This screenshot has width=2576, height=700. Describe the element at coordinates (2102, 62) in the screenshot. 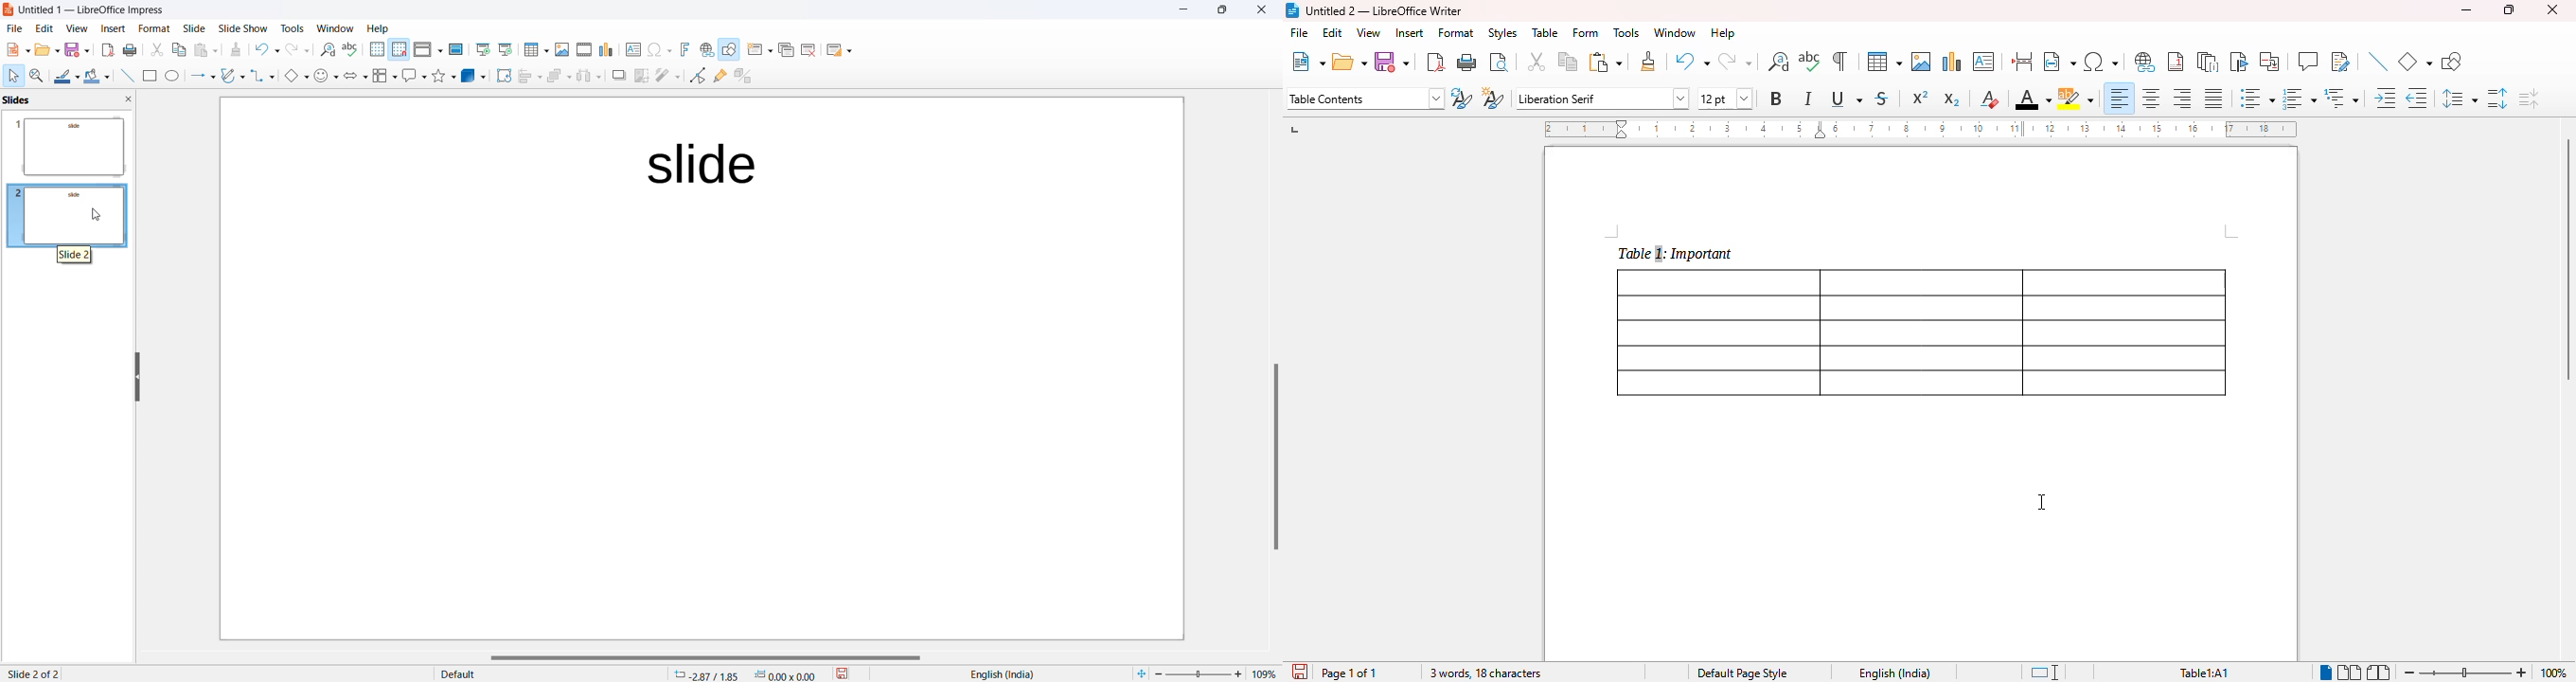

I see `insert special characters` at that location.